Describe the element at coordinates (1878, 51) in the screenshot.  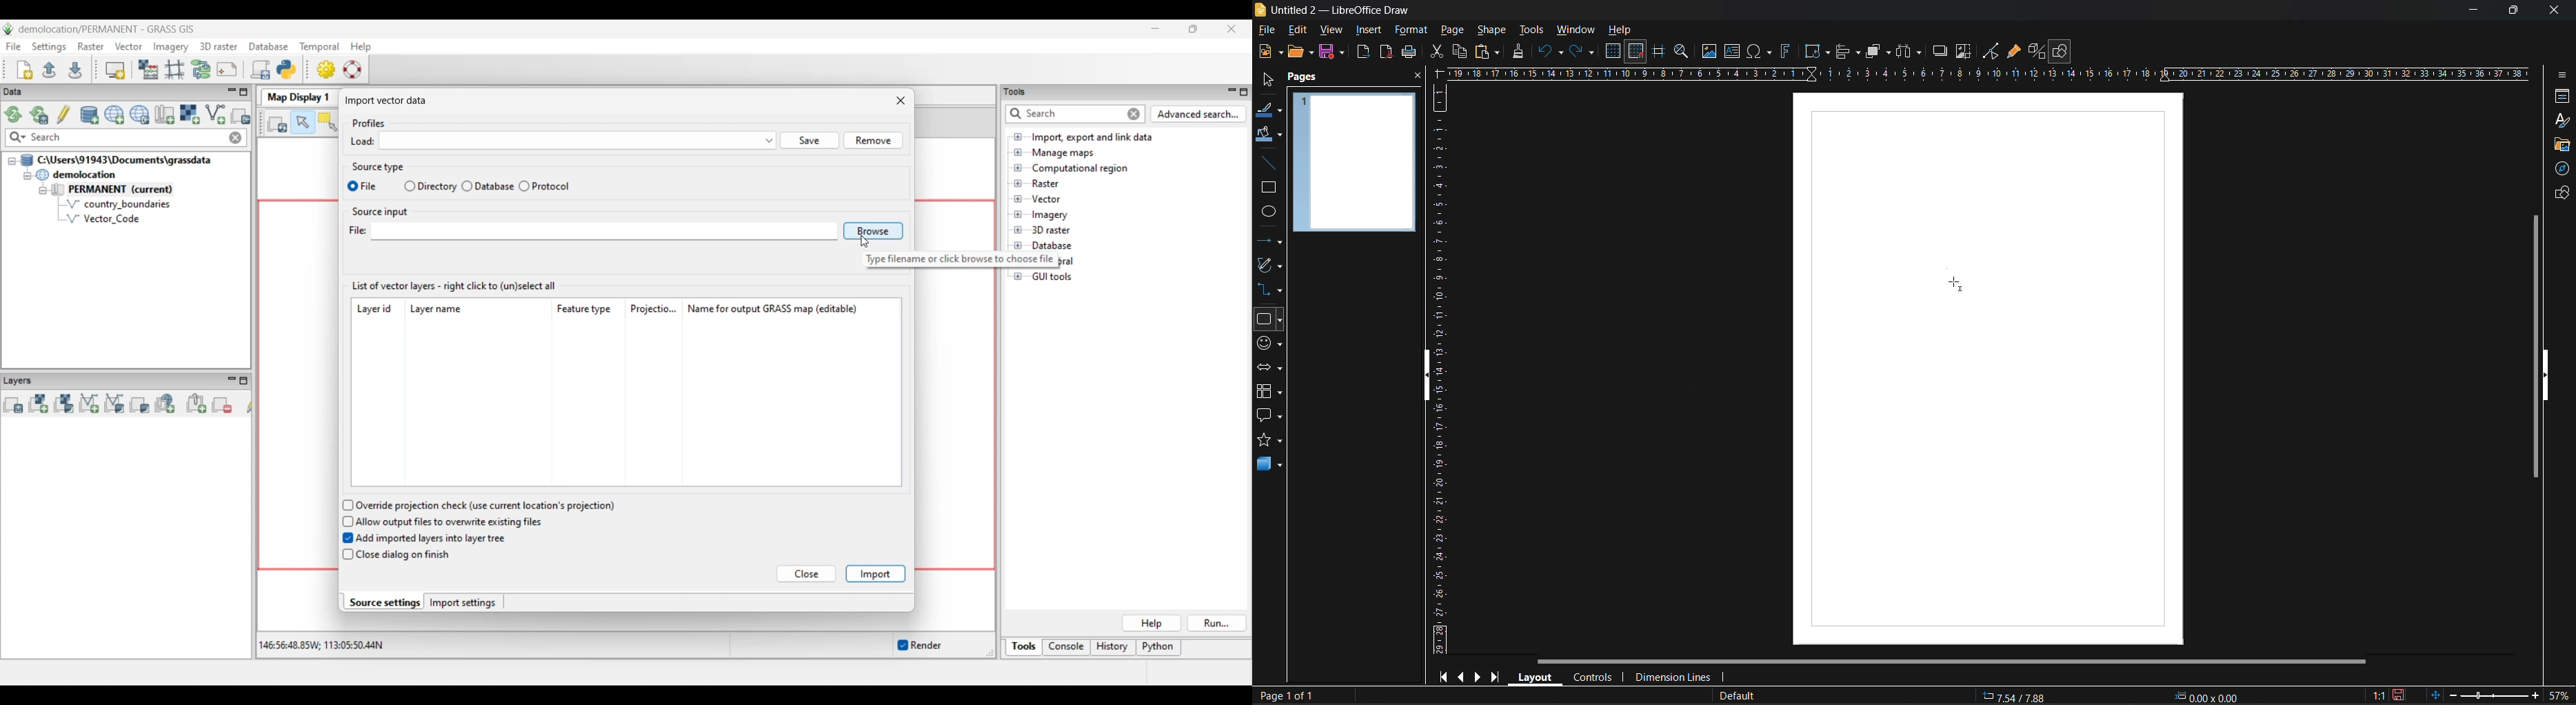
I see `arrange` at that location.